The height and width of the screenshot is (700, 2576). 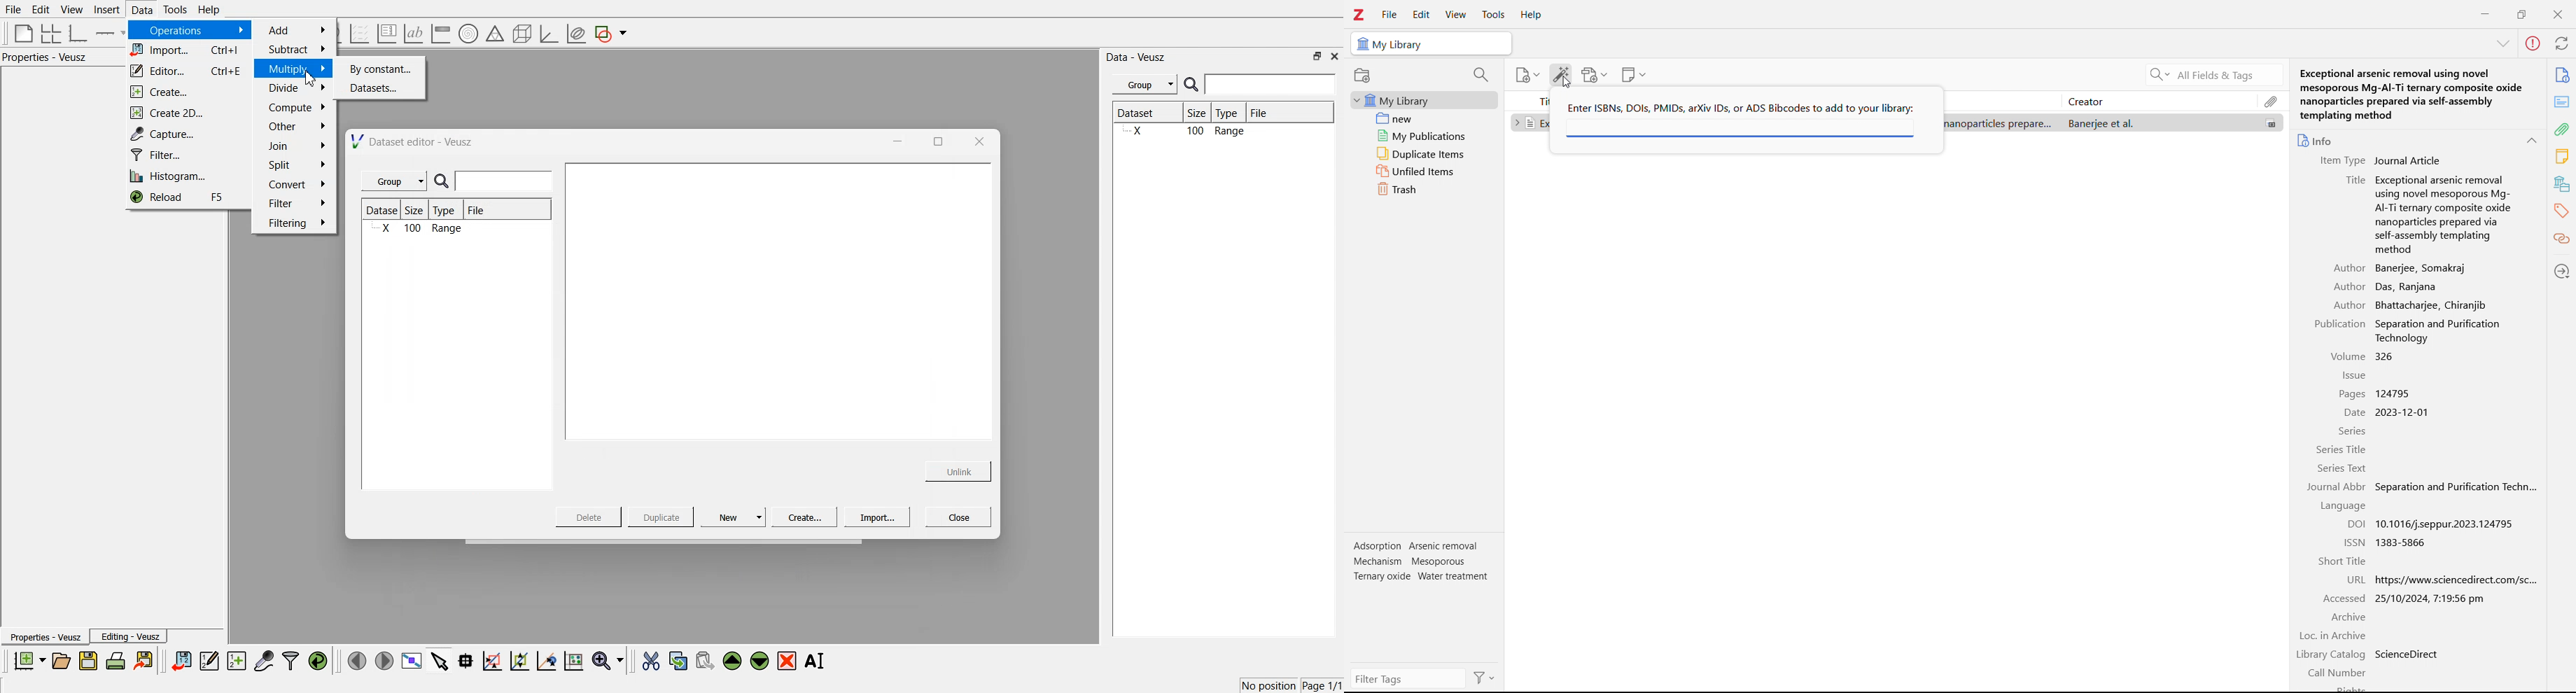 I want to click on unfiled items, so click(x=1424, y=171).